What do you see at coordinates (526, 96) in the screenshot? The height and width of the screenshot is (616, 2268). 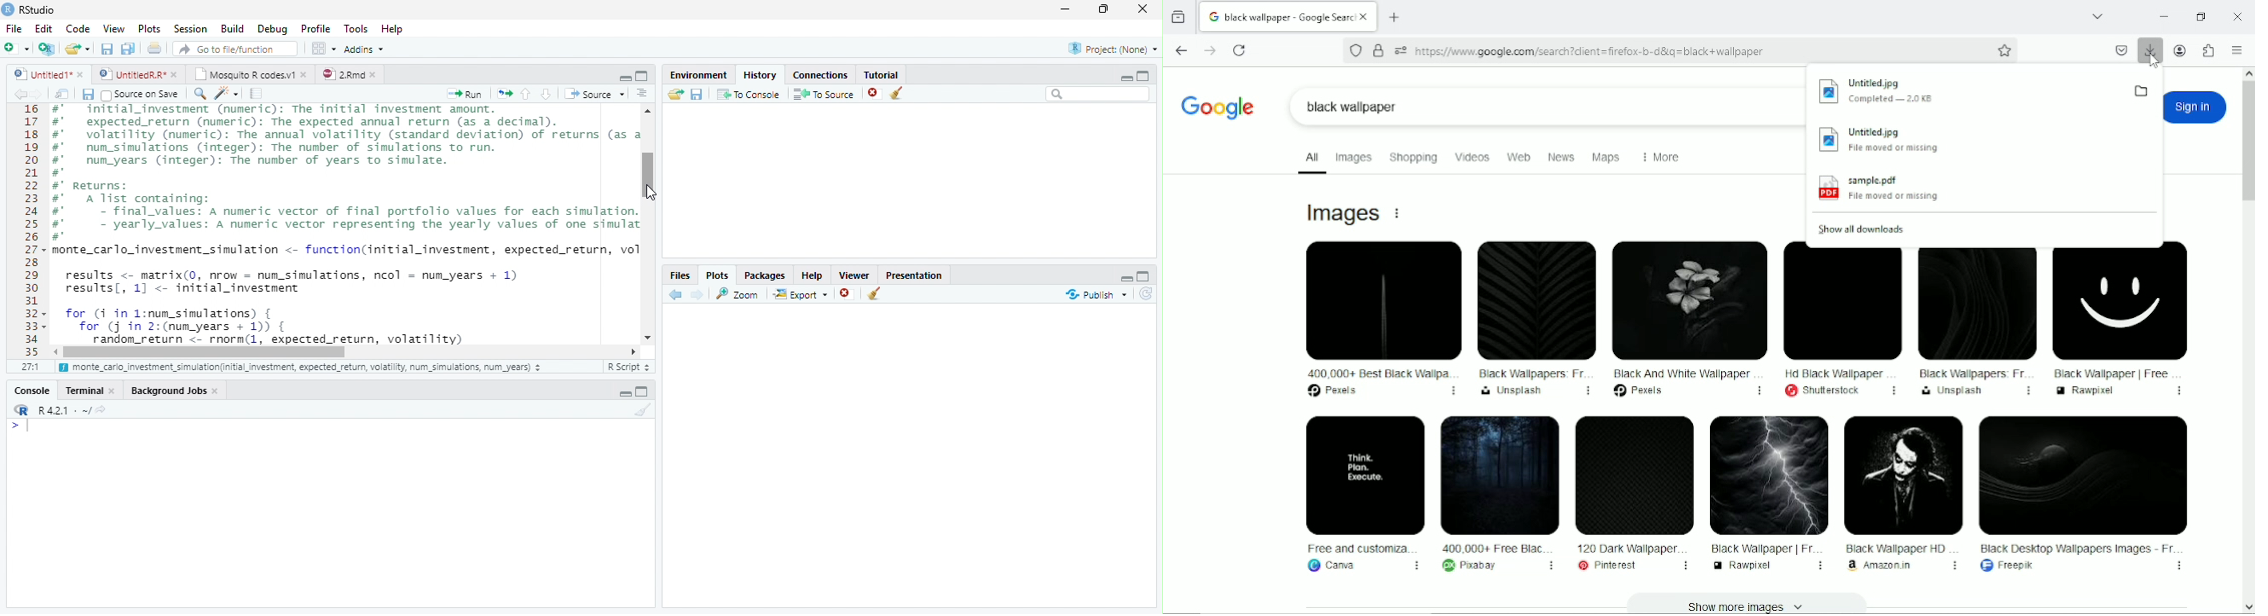 I see `Go to previous section of code` at bounding box center [526, 96].